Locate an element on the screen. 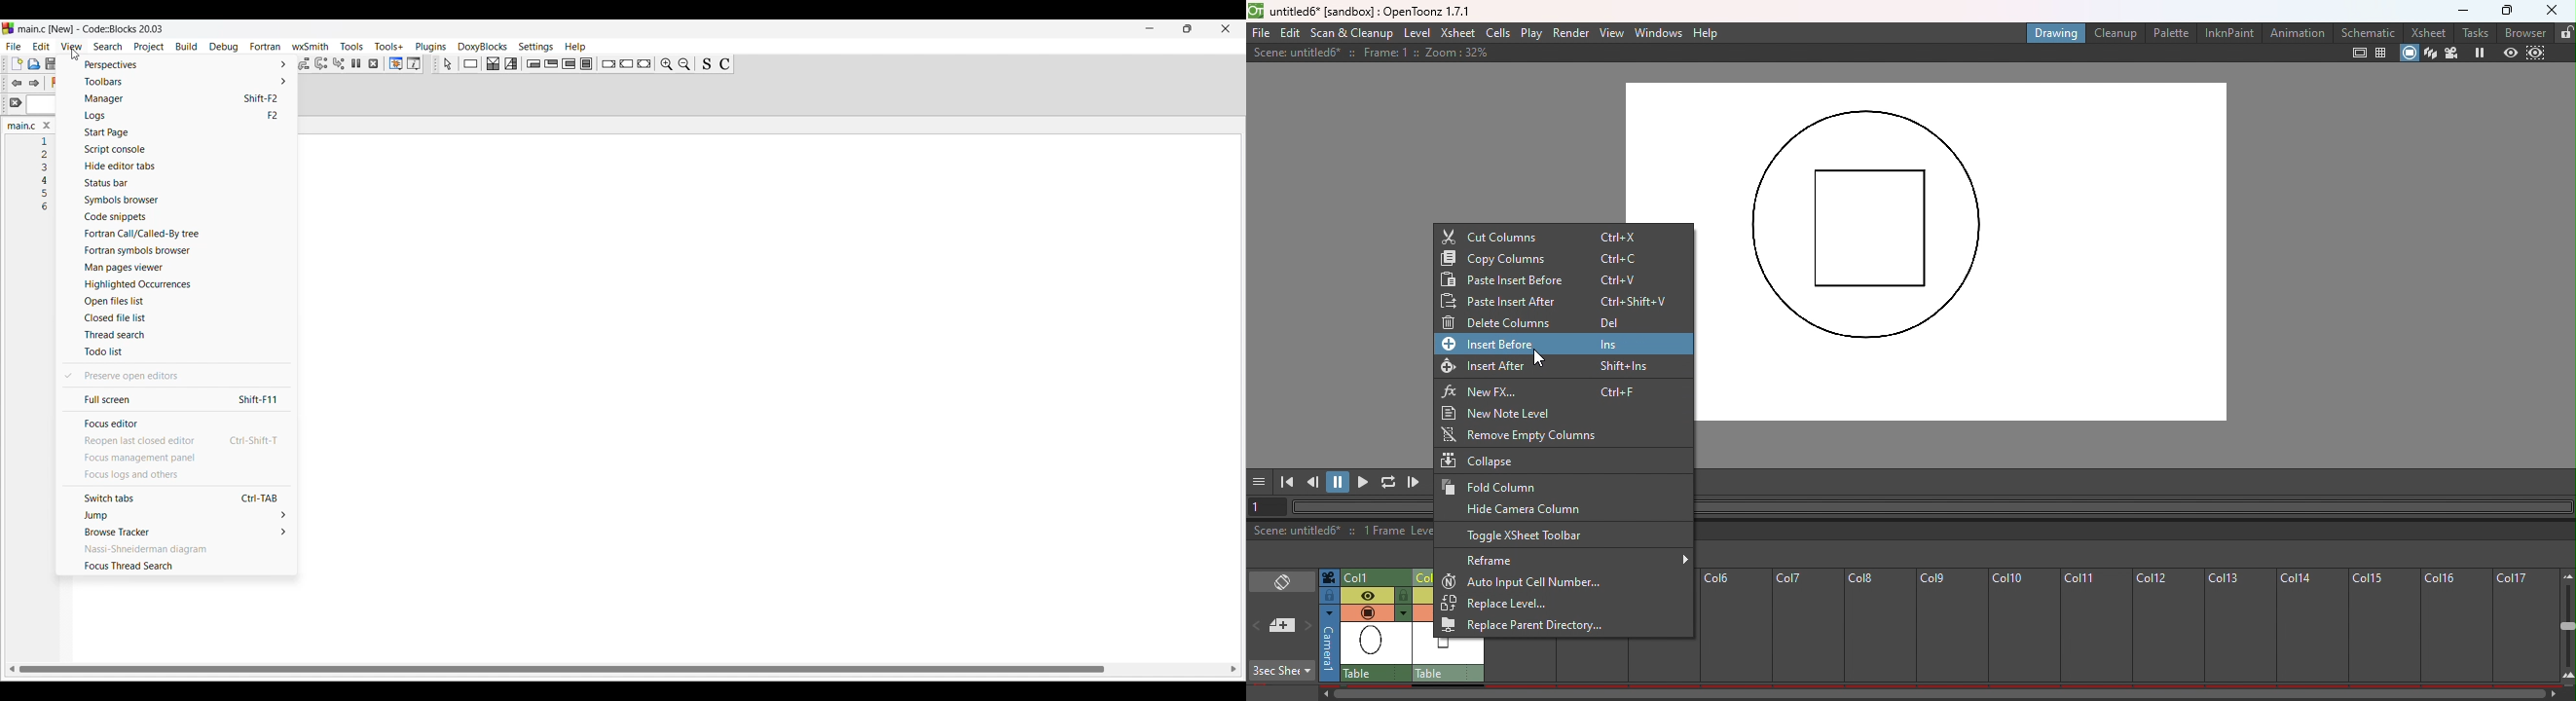 Image resolution: width=2576 pixels, height=728 pixels. Reframe is located at coordinates (1576, 562).